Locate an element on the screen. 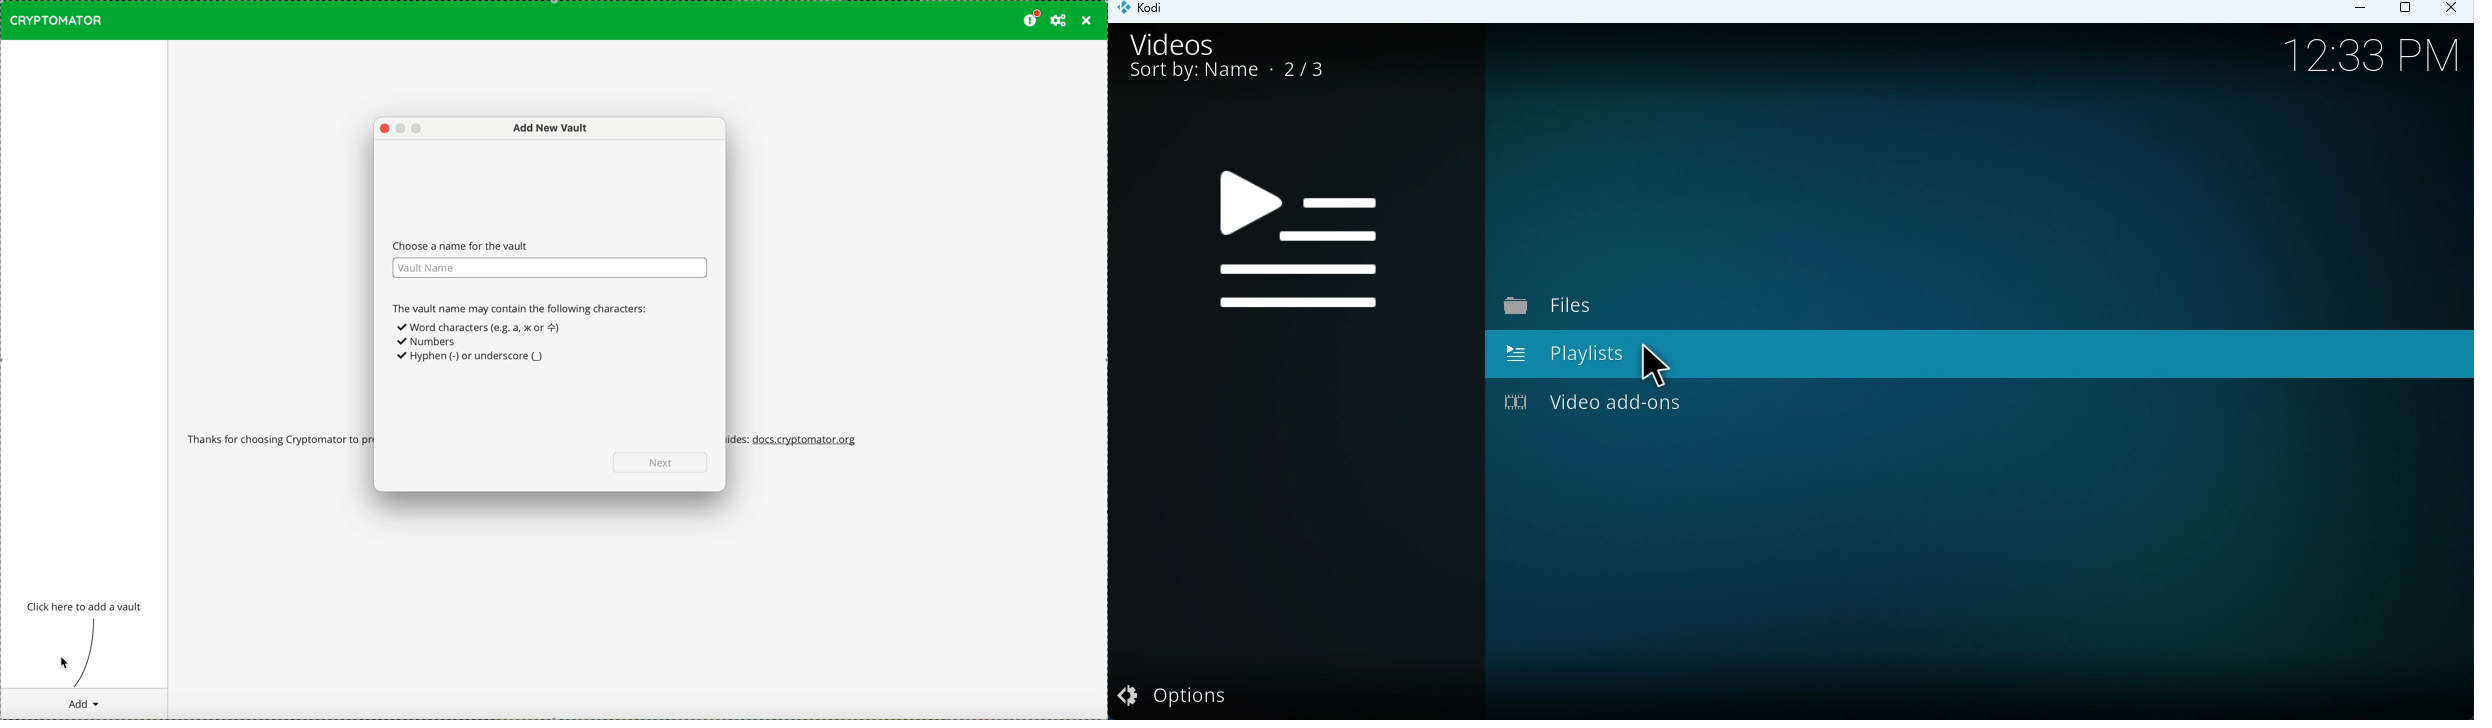 The height and width of the screenshot is (728, 2492). Maximize is located at coordinates (2409, 9).